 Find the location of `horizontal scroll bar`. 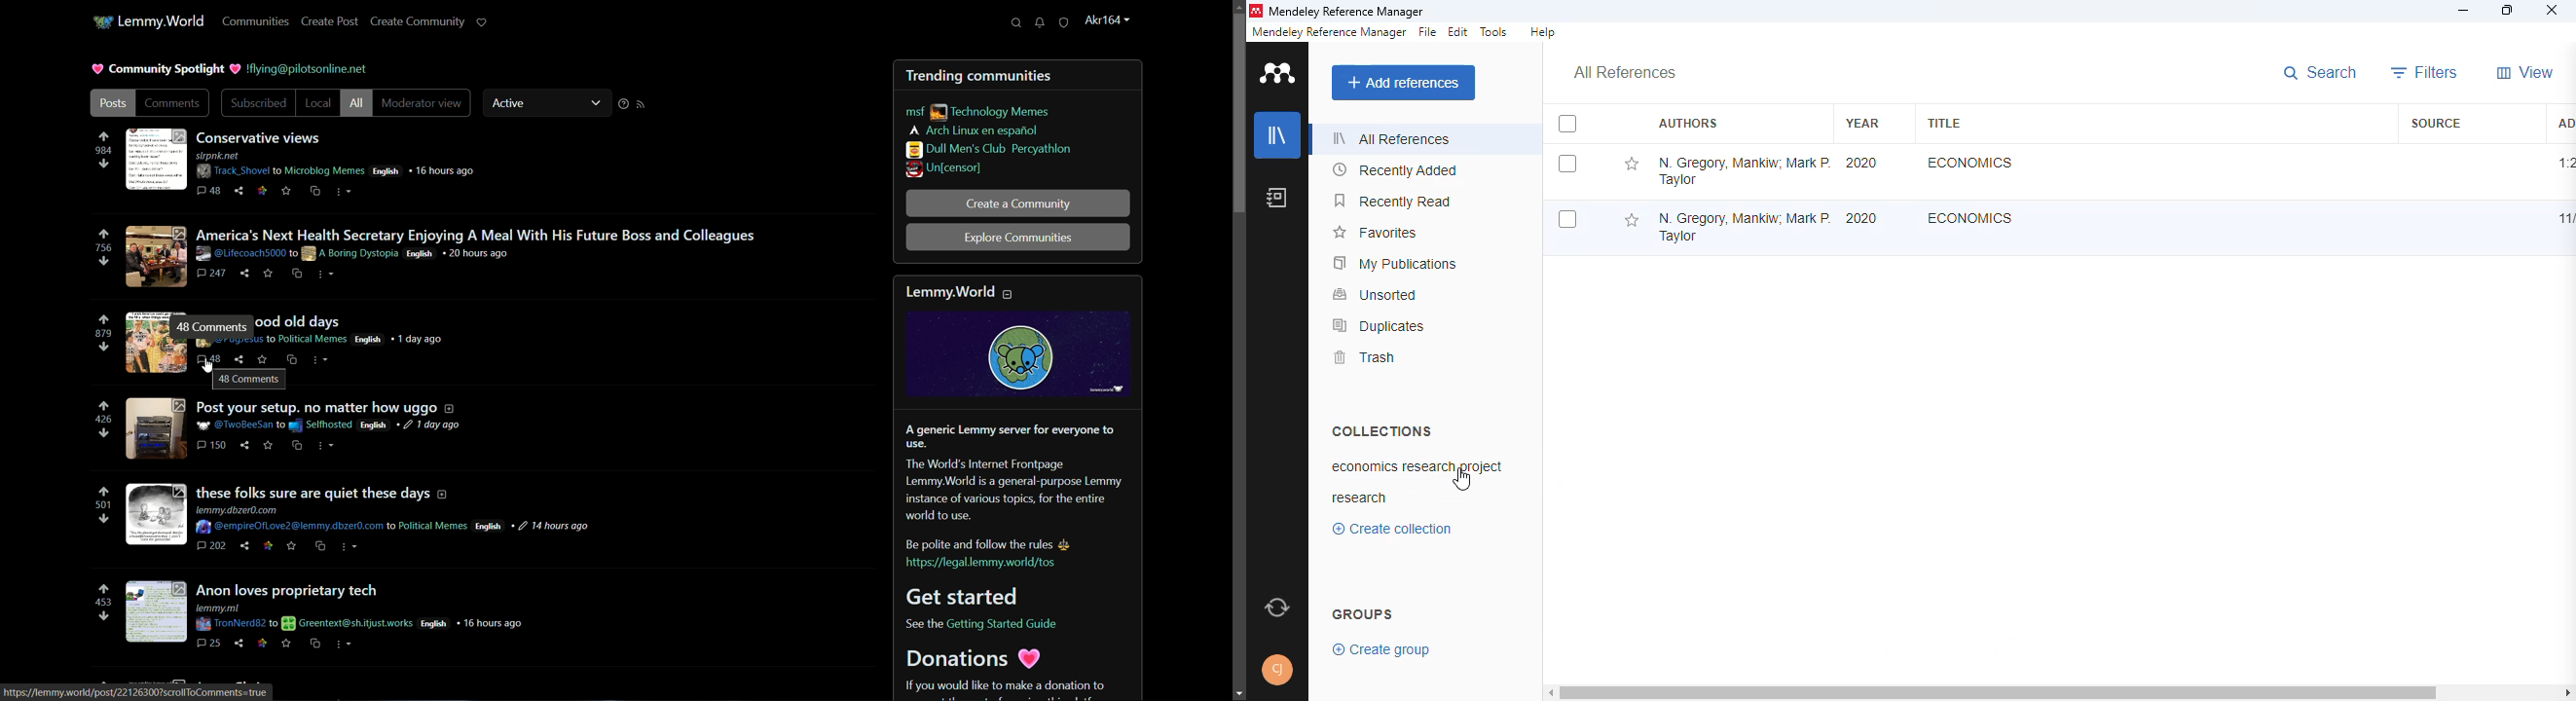

horizontal scroll bar is located at coordinates (2063, 694).